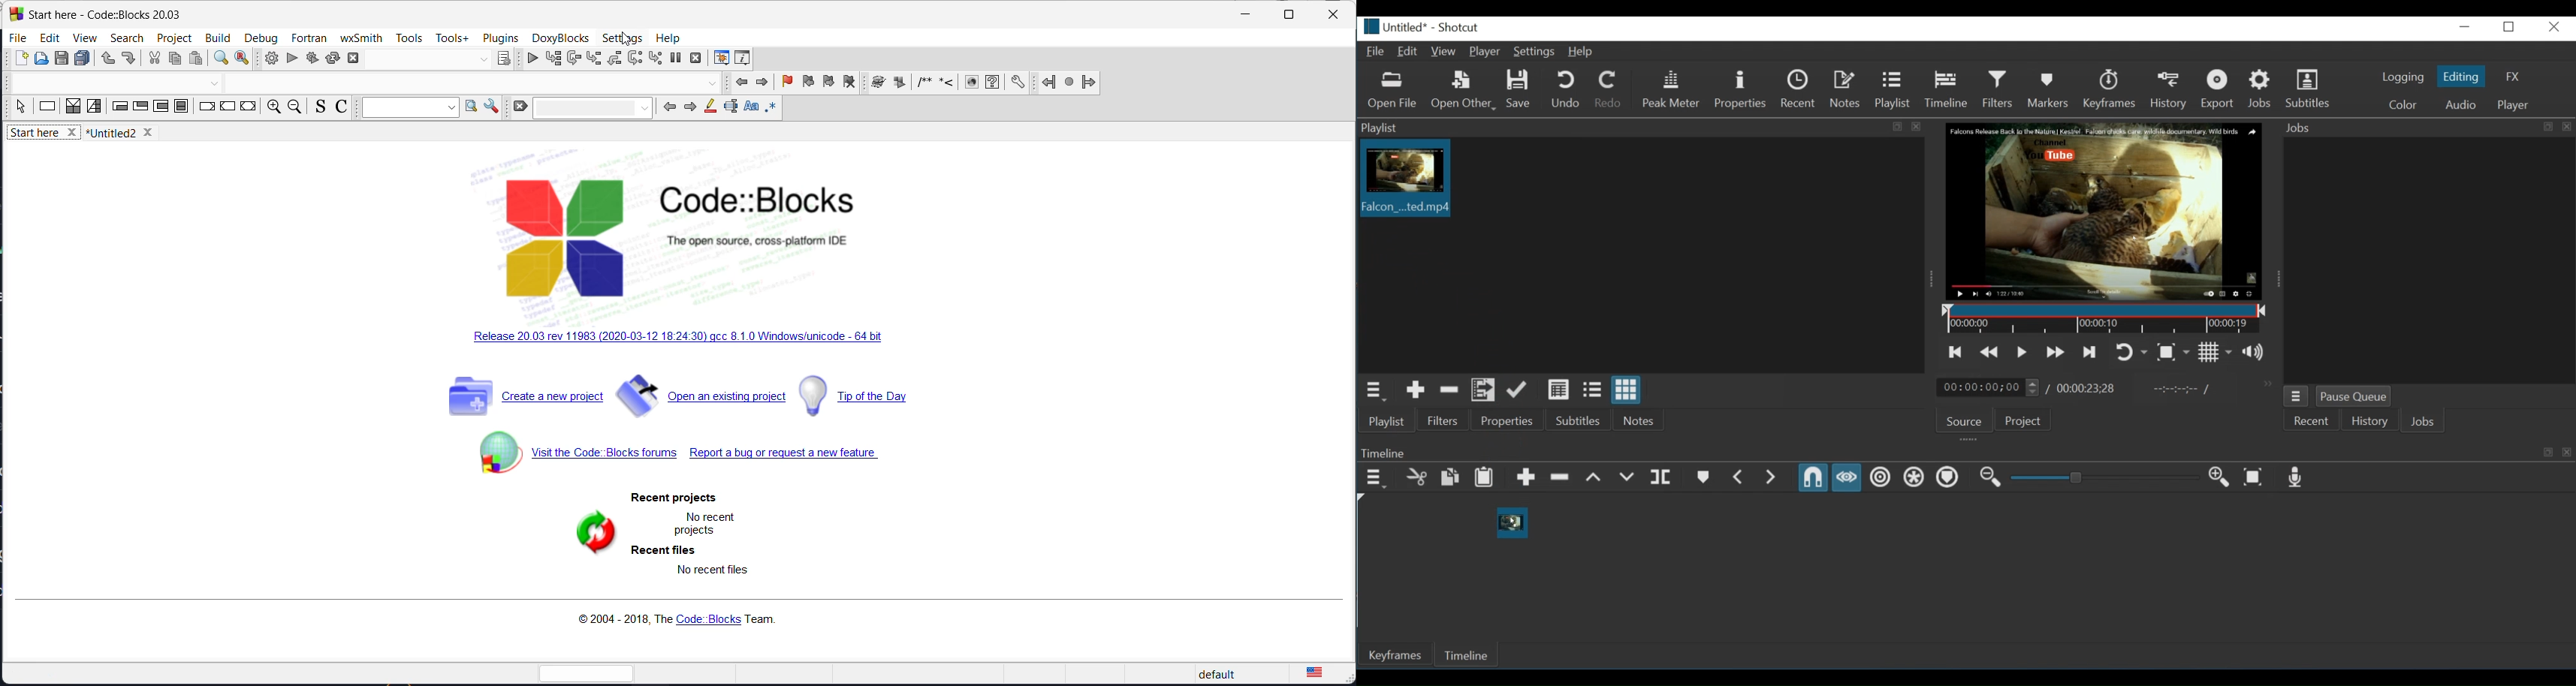 The height and width of the screenshot is (700, 2576). I want to click on Filters, so click(1998, 89).